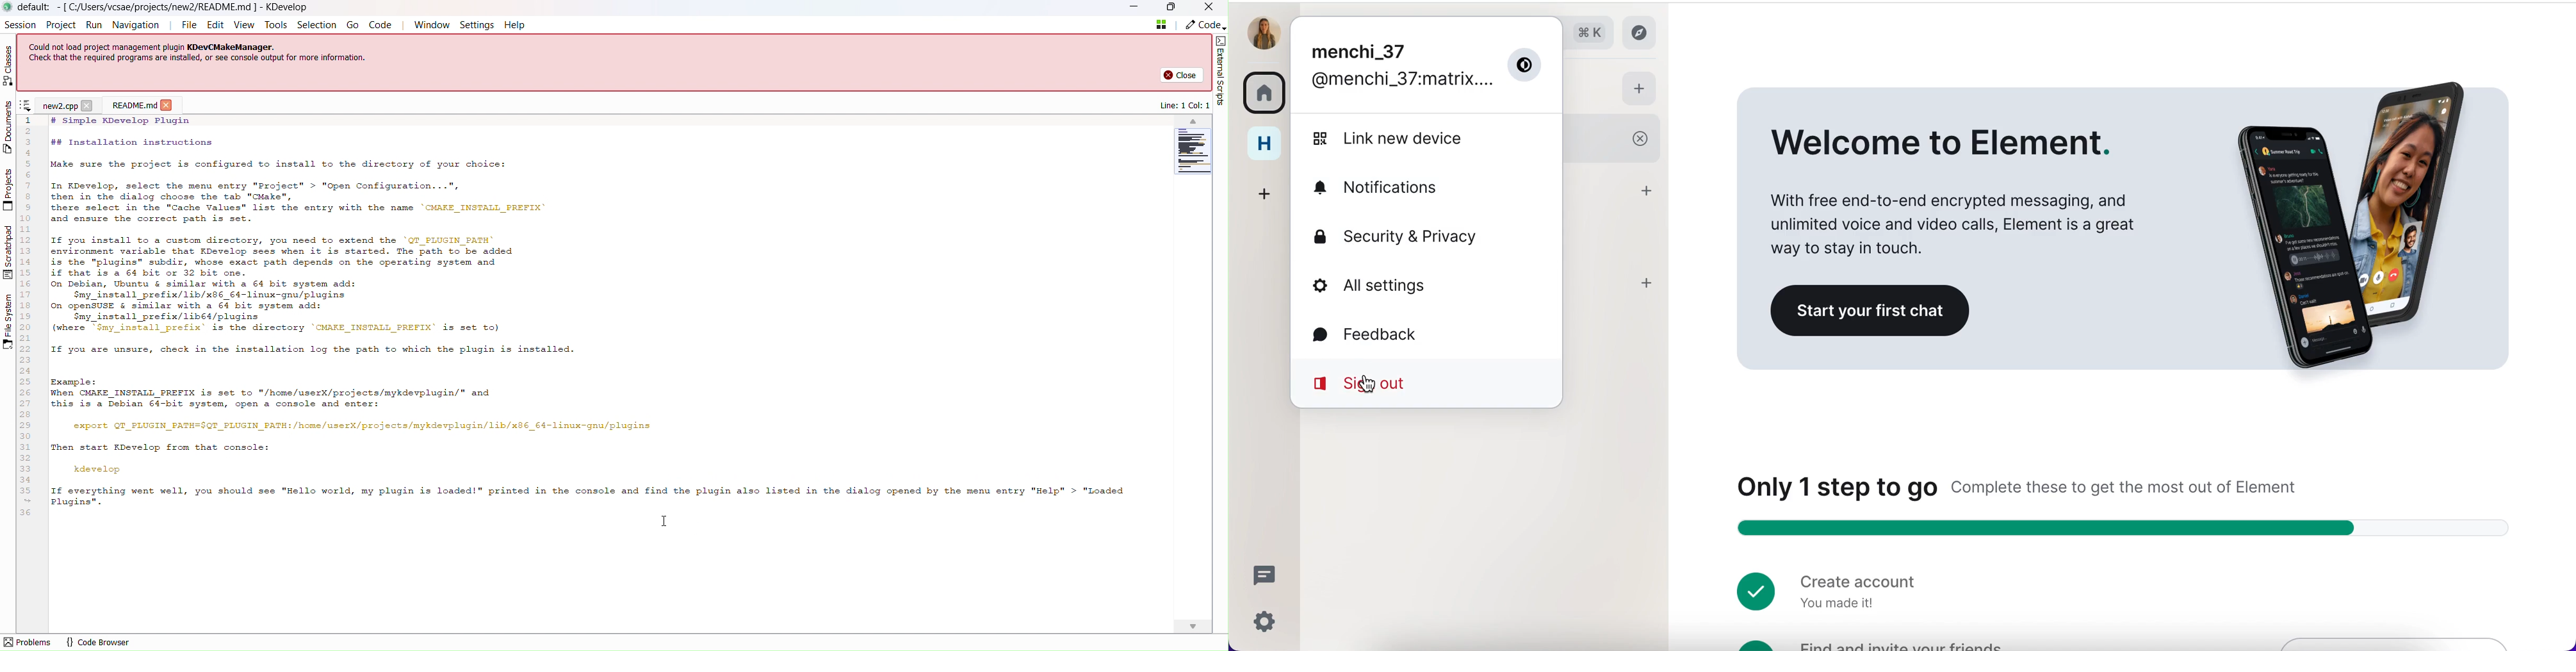  I want to click on explore rooms, so click(1644, 33).